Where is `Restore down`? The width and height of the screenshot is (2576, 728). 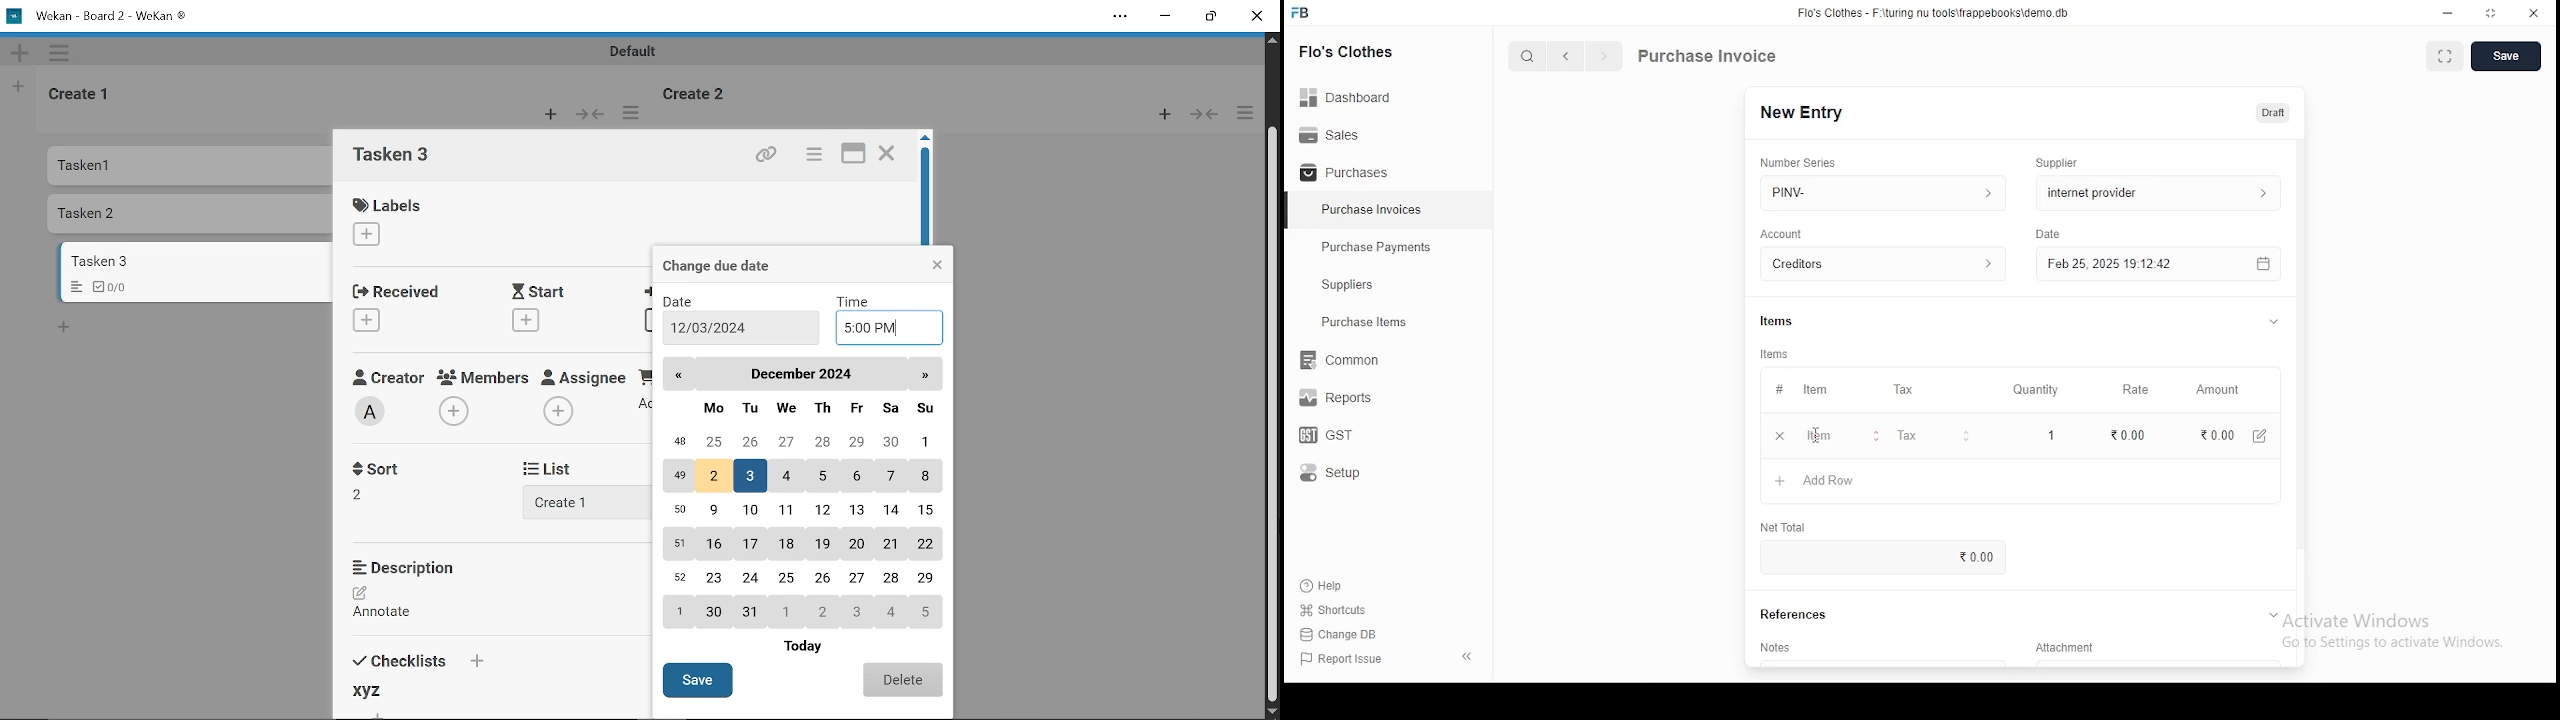
Restore down is located at coordinates (1209, 19).